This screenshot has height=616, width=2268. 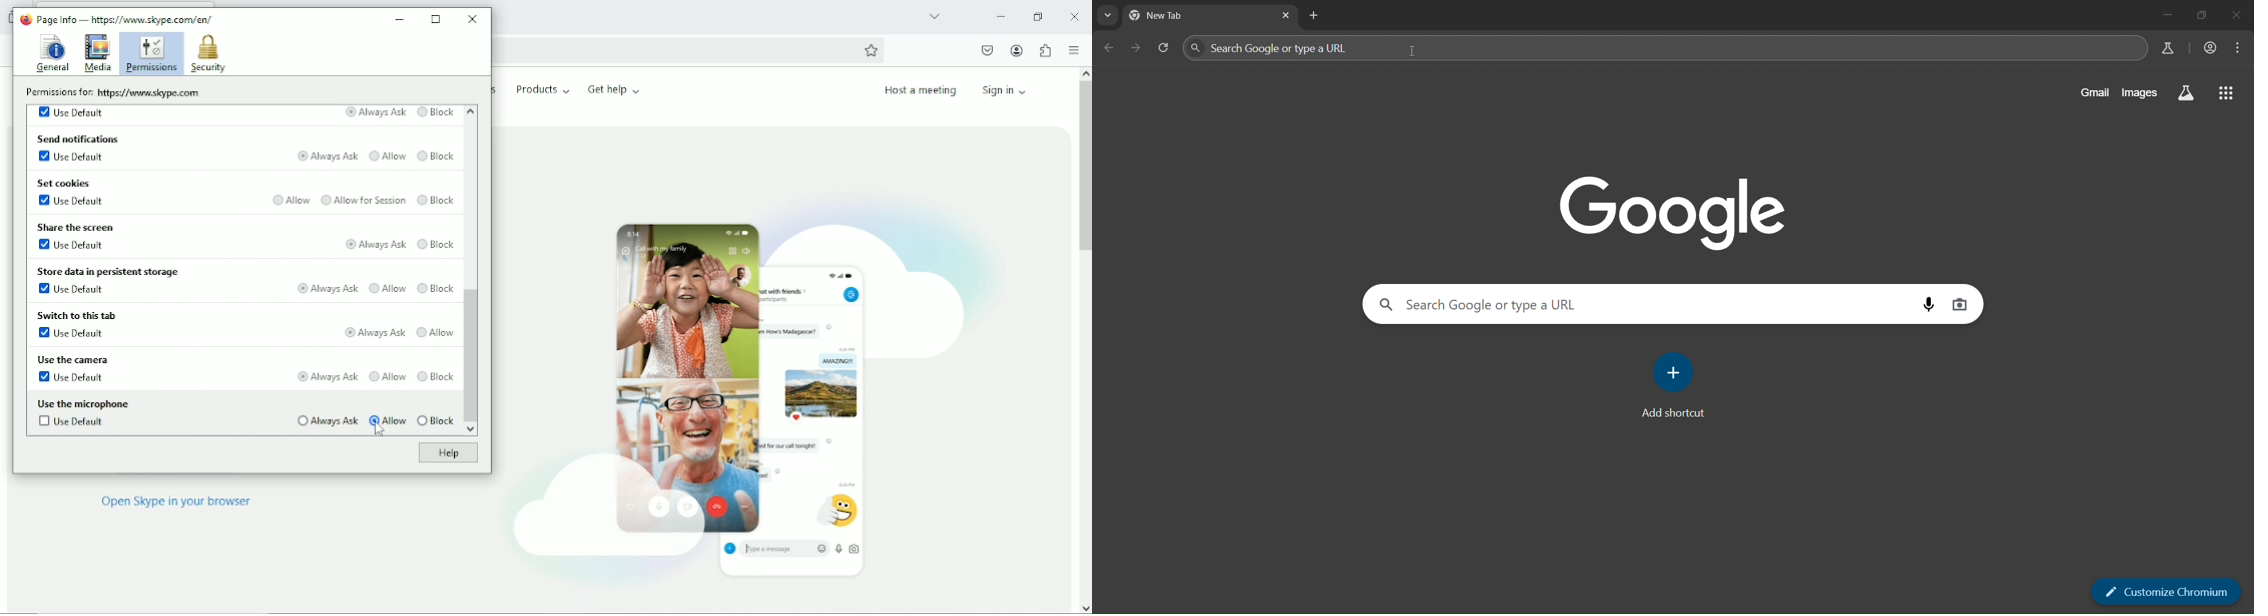 What do you see at coordinates (1037, 16) in the screenshot?
I see `Restore down` at bounding box center [1037, 16].